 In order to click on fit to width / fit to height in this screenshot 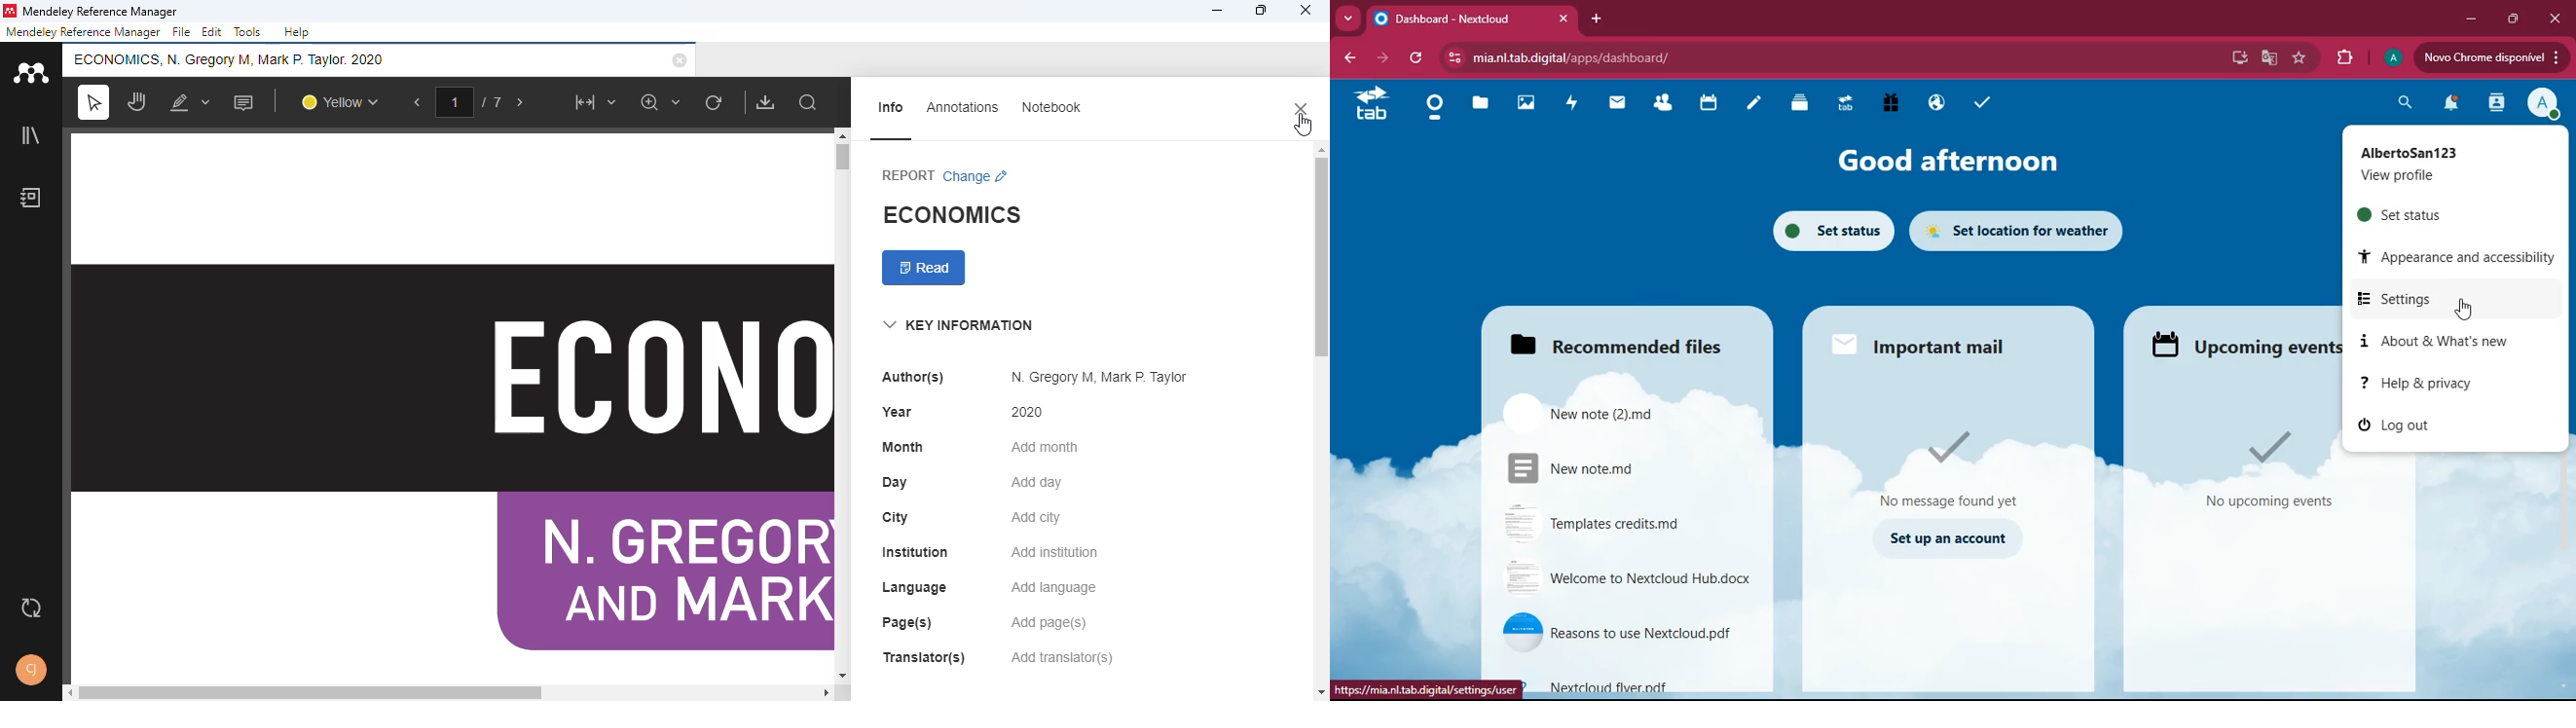, I will do `click(594, 102)`.